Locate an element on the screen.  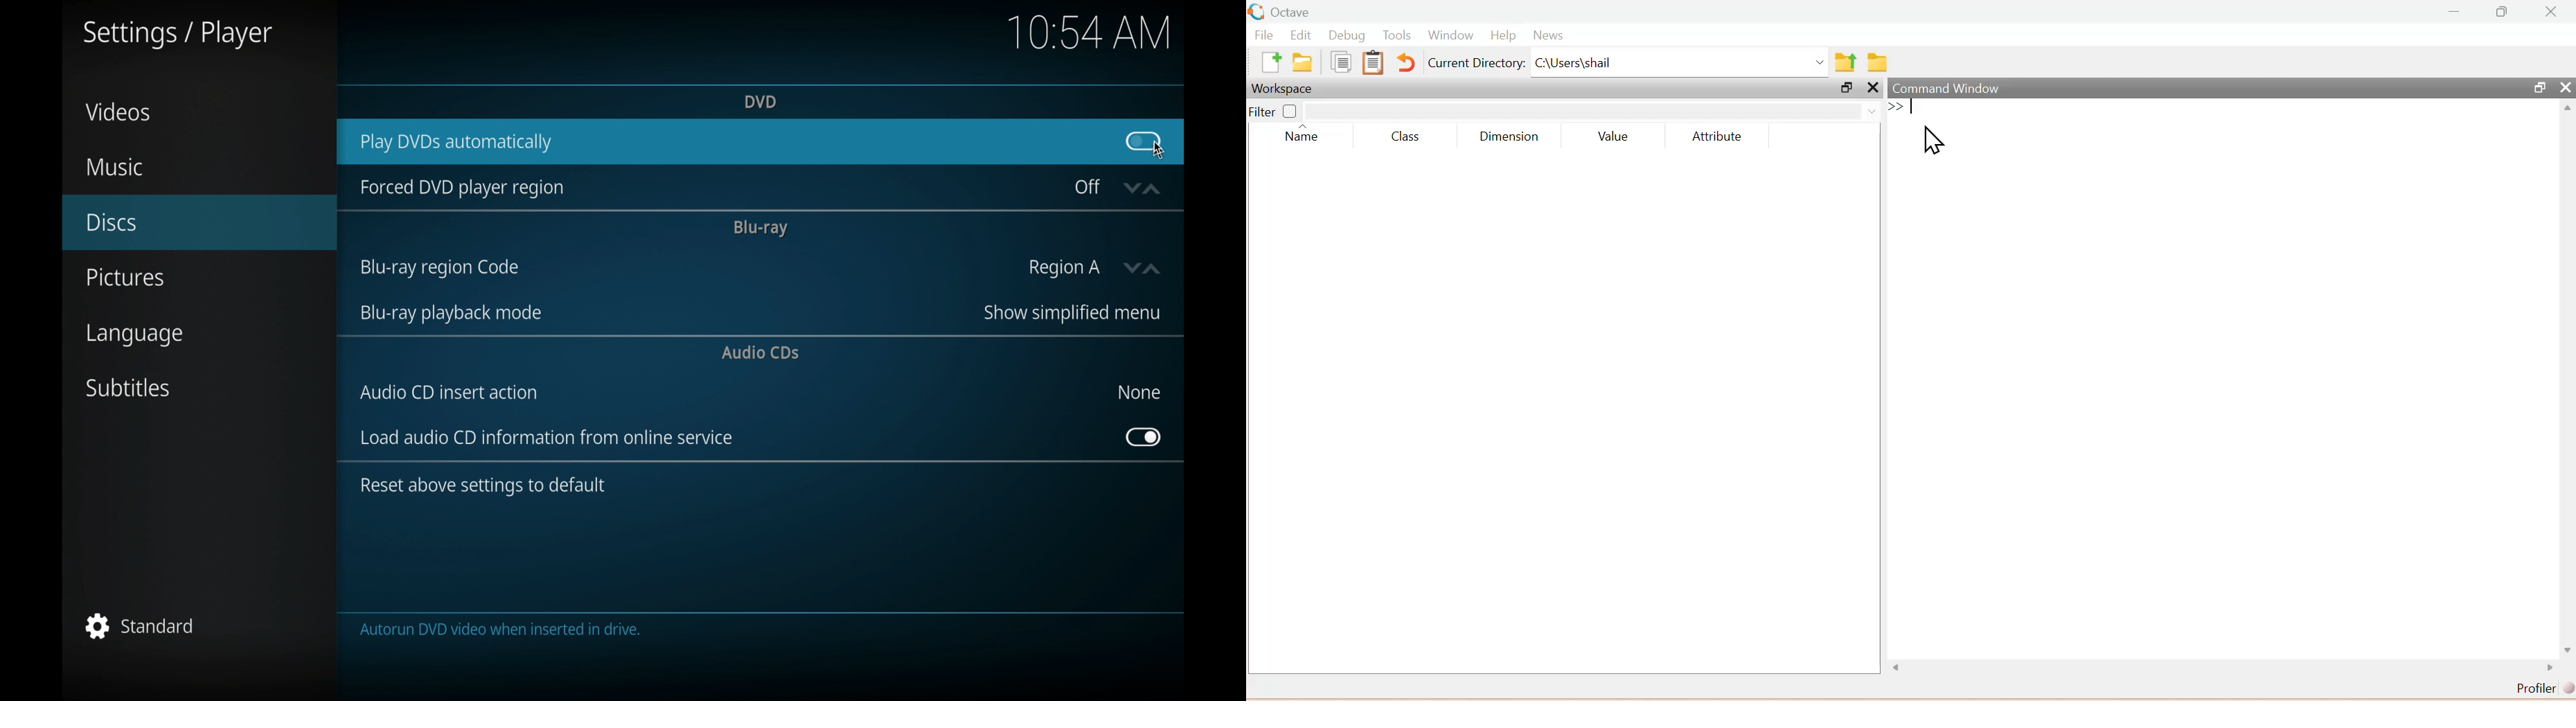
toggle button is located at coordinates (1142, 141).